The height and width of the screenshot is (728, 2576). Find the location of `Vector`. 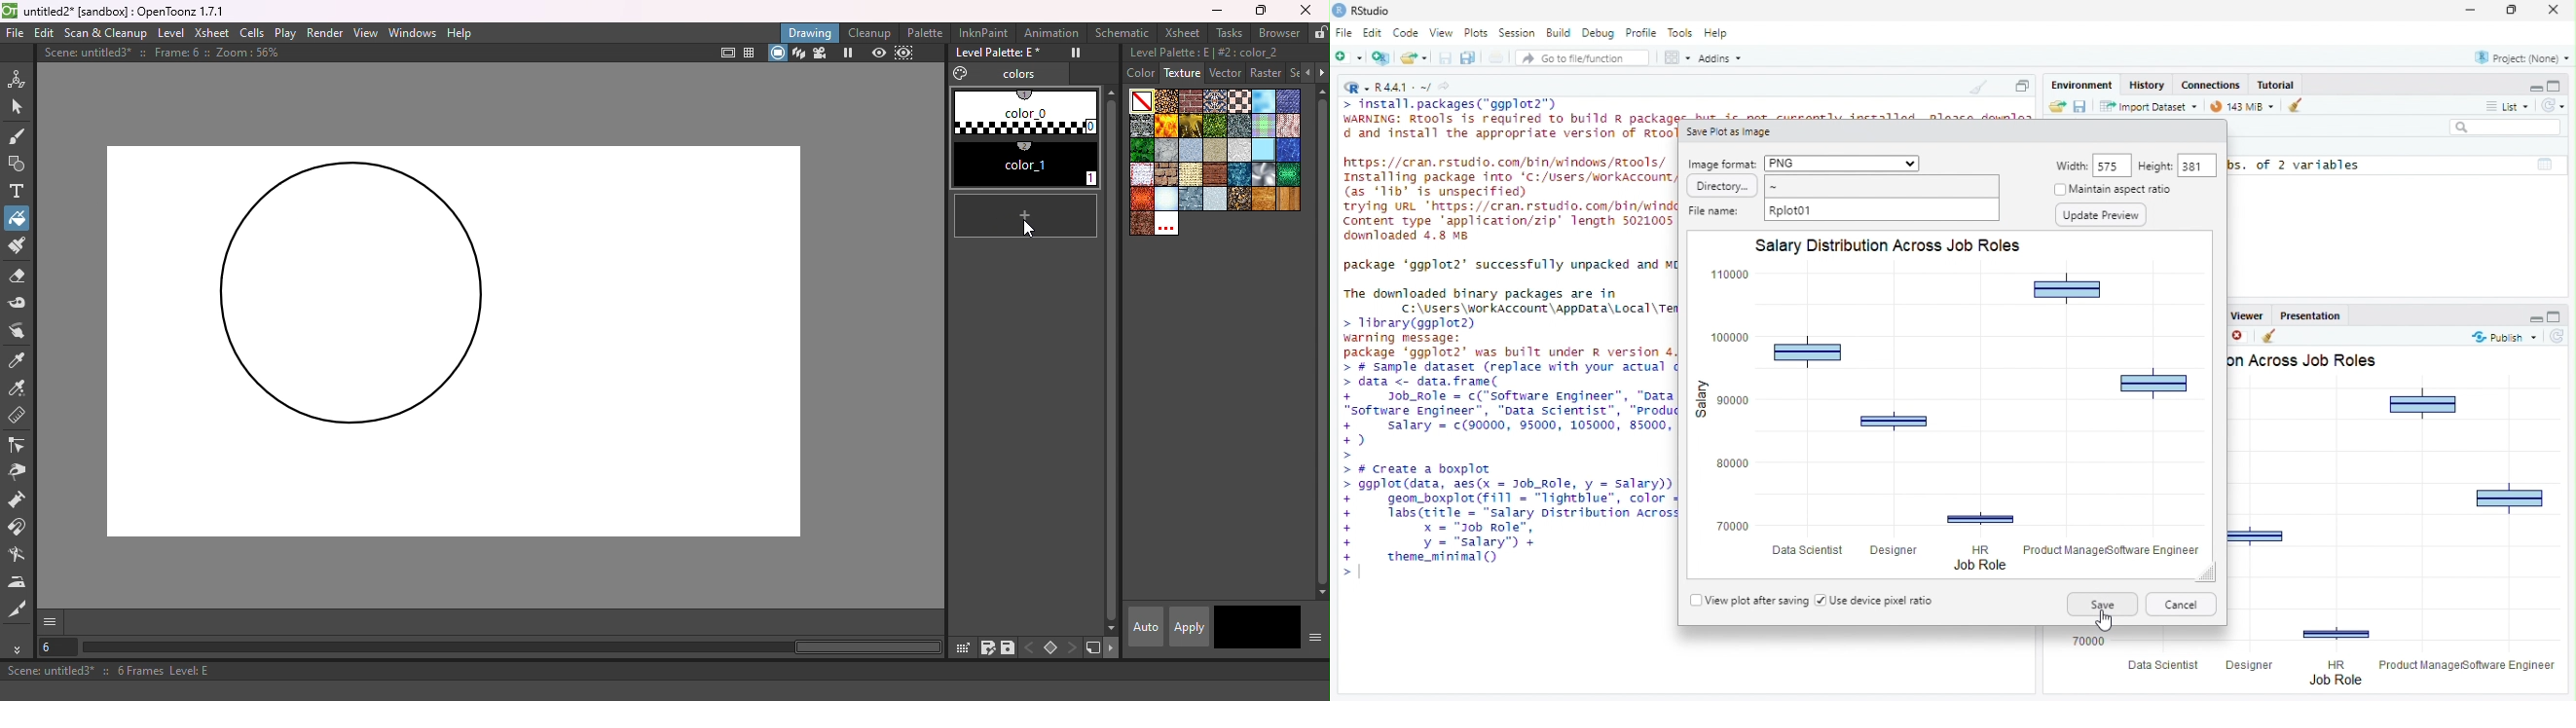

Vector is located at coordinates (1226, 73).